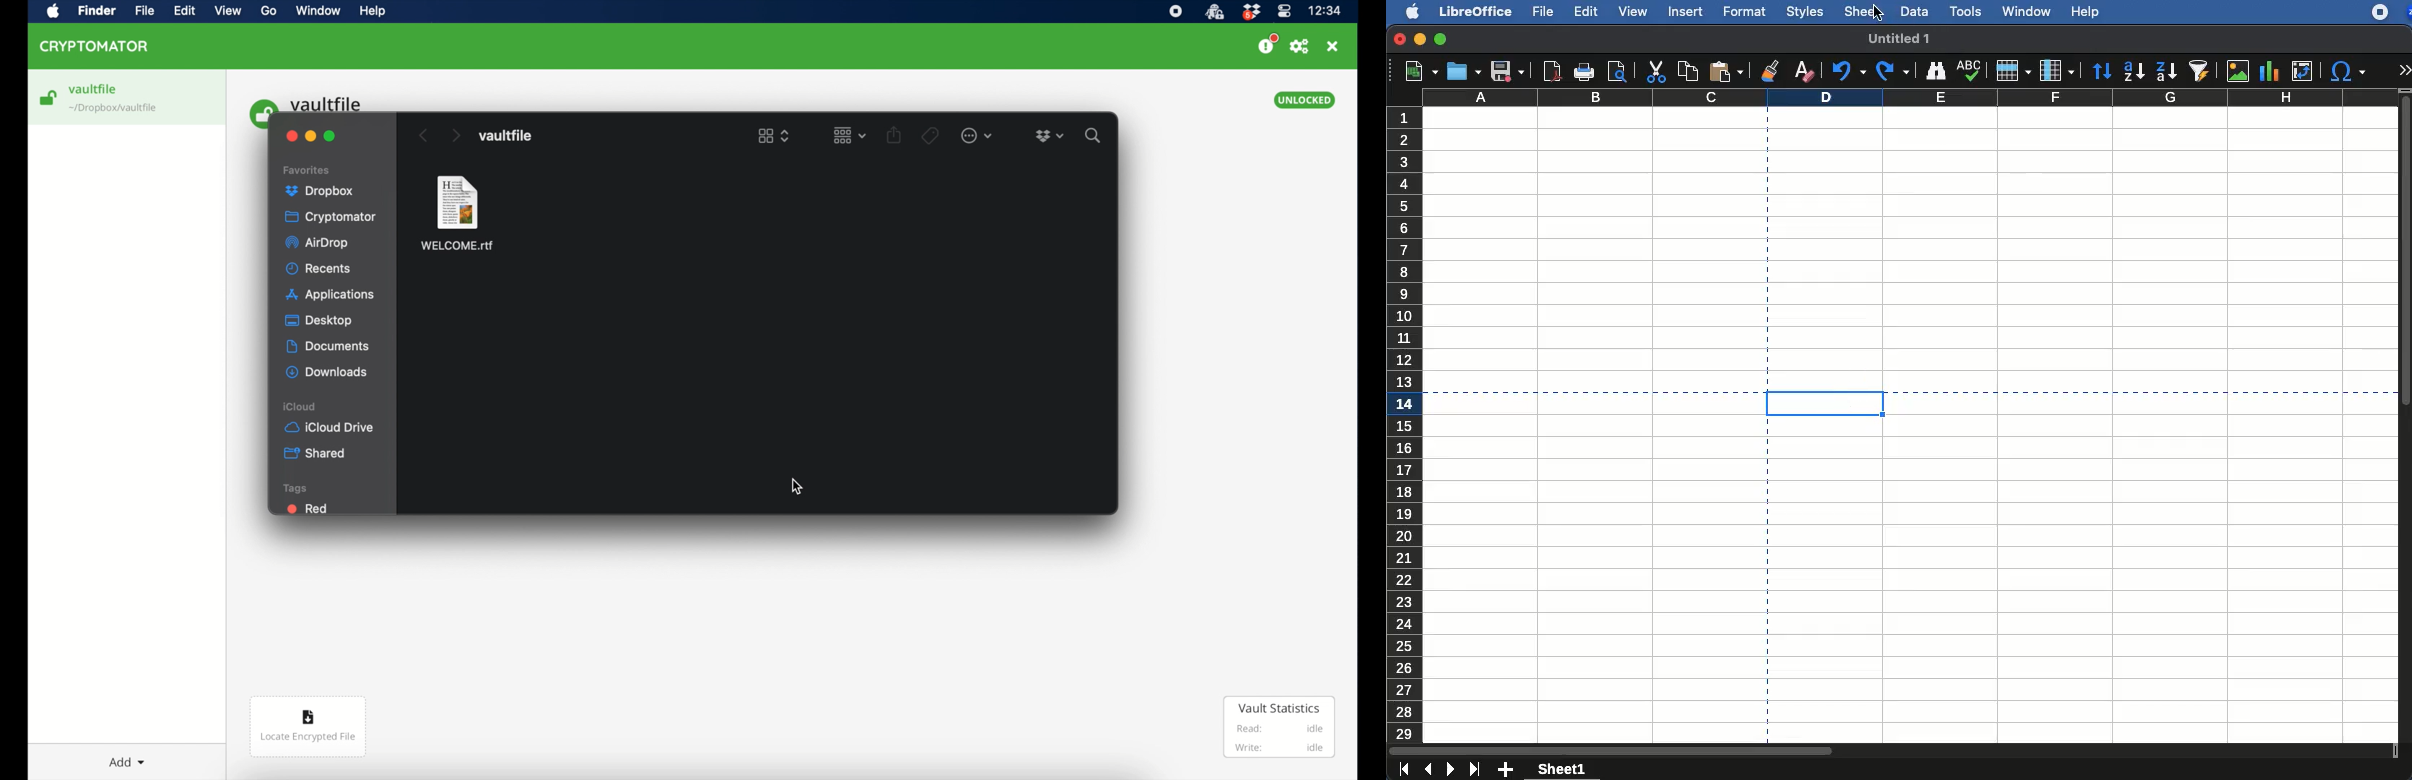 This screenshot has width=2436, height=784. Describe the element at coordinates (1508, 71) in the screenshot. I see `save` at that location.